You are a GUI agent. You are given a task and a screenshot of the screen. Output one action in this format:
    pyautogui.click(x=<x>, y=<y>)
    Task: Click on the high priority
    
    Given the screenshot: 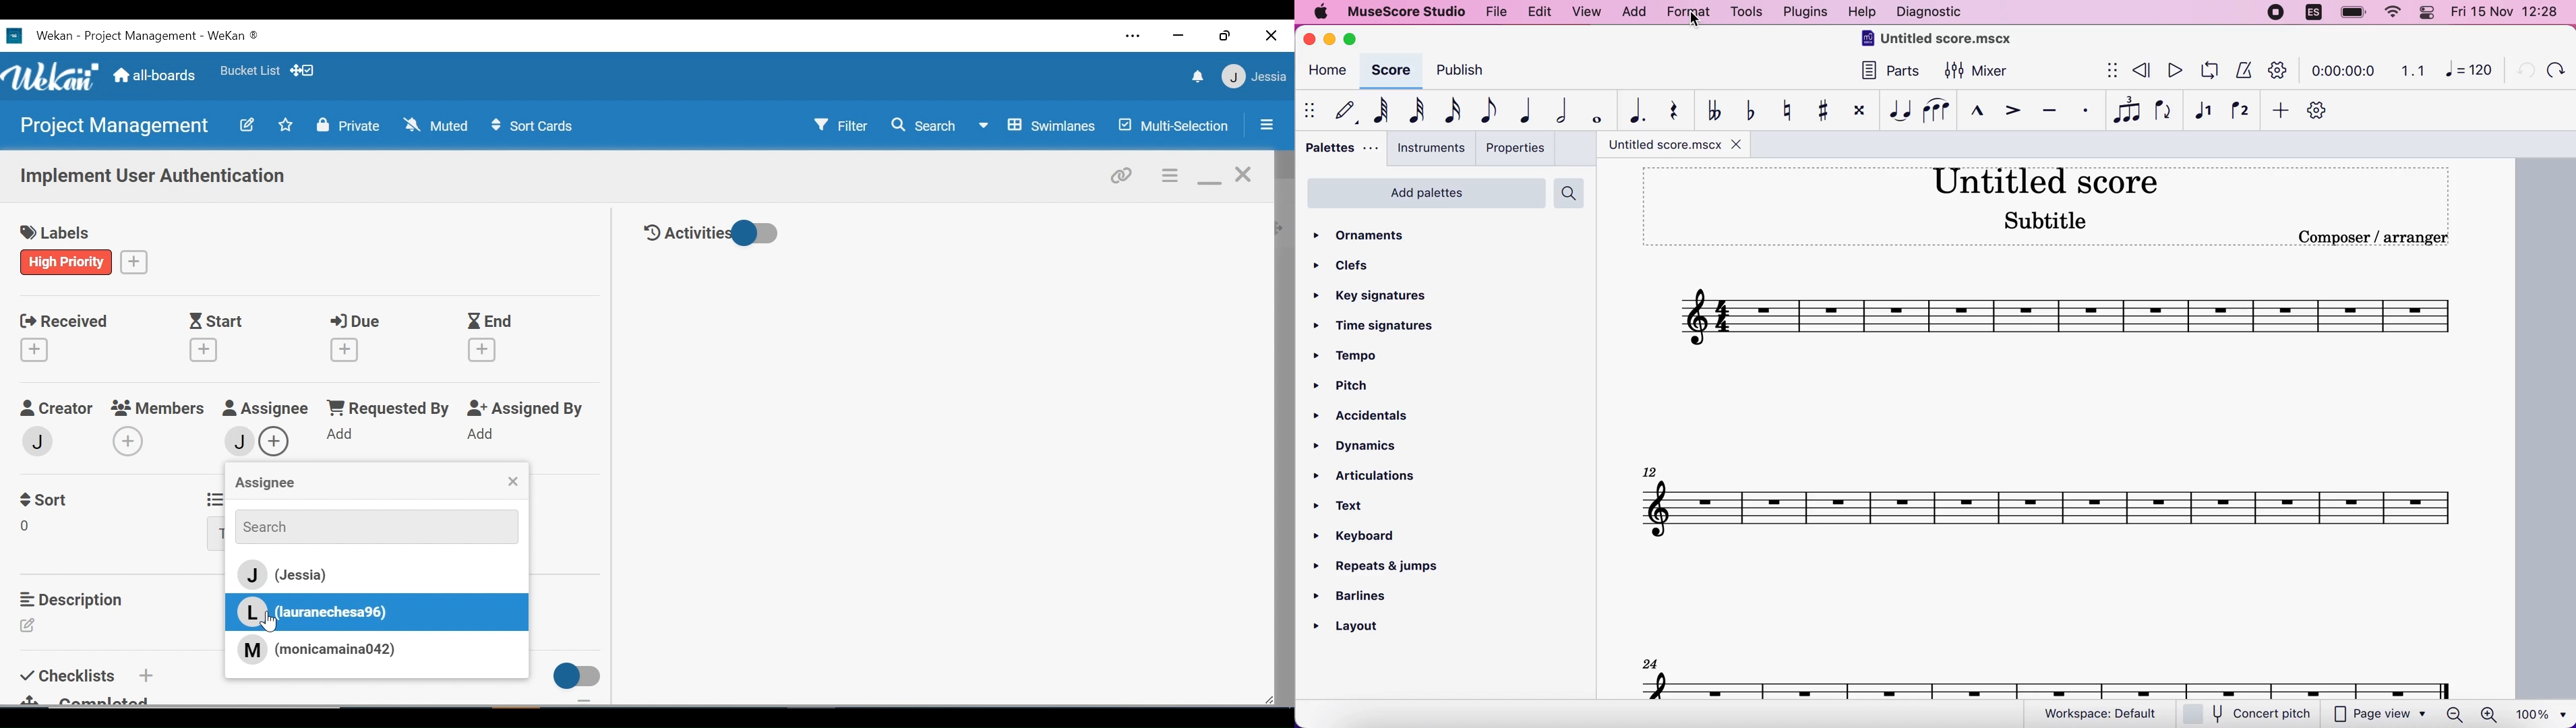 What is the action you would take?
    pyautogui.click(x=67, y=262)
    